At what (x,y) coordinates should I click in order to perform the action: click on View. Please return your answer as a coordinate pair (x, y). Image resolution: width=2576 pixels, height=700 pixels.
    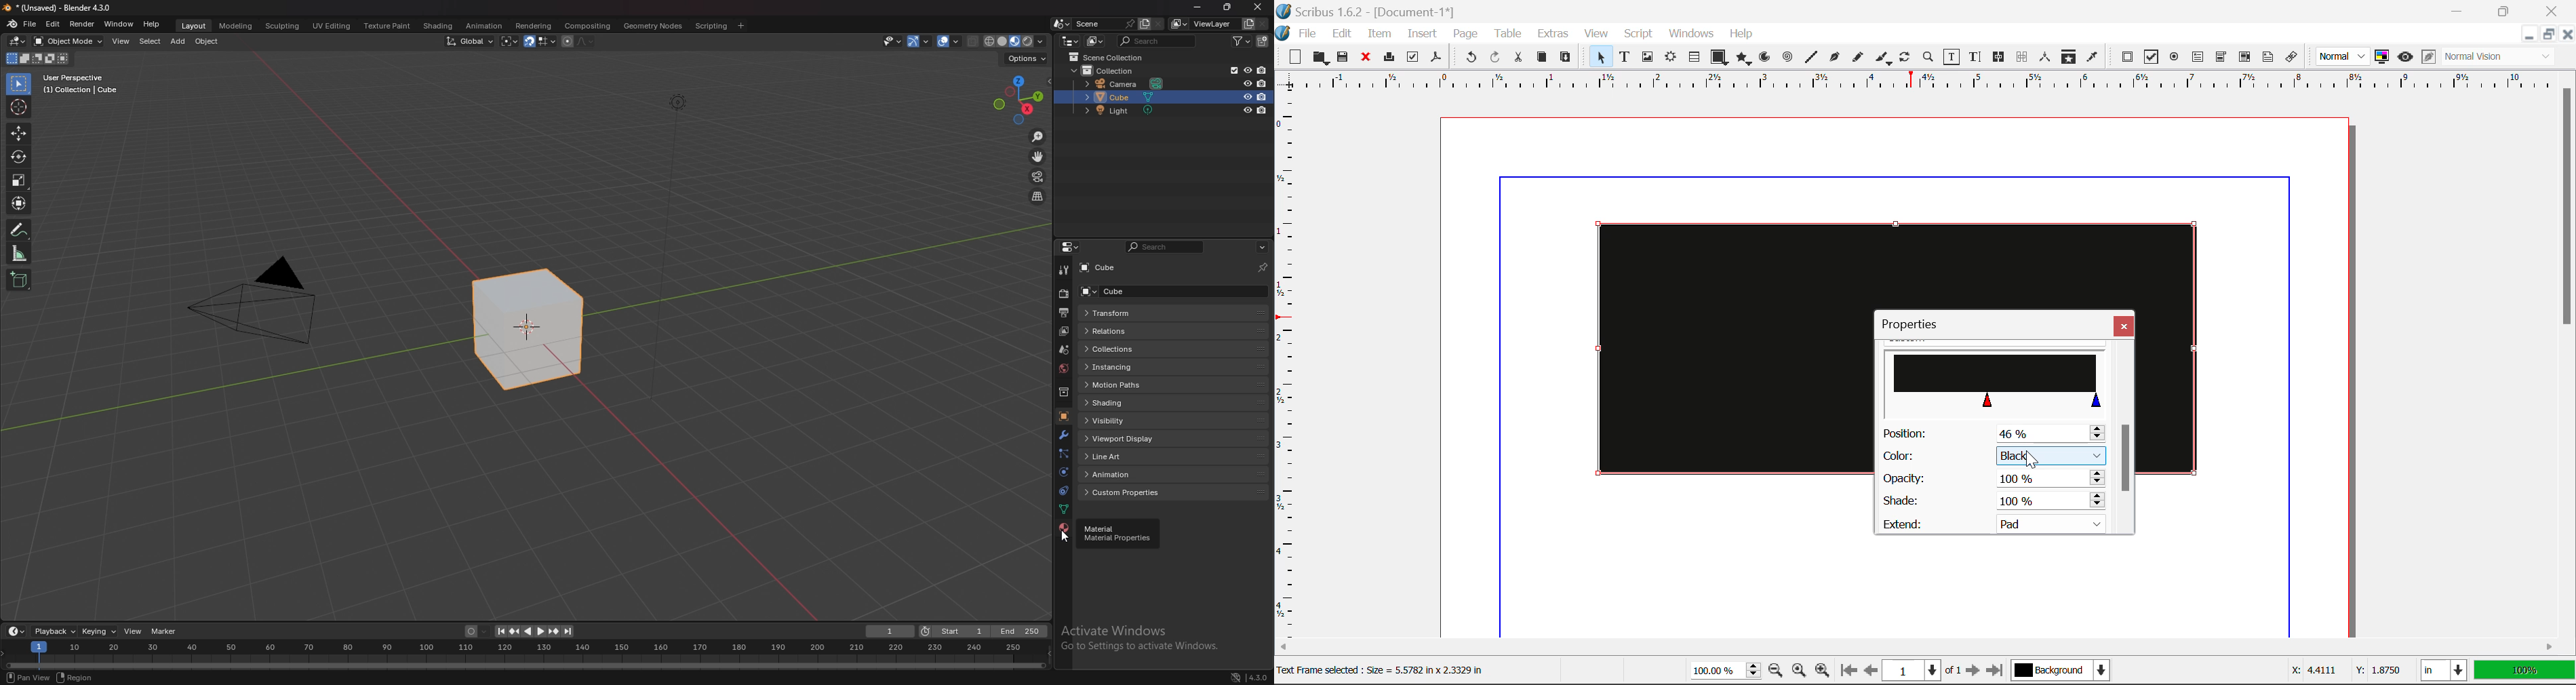
    Looking at the image, I should click on (1596, 34).